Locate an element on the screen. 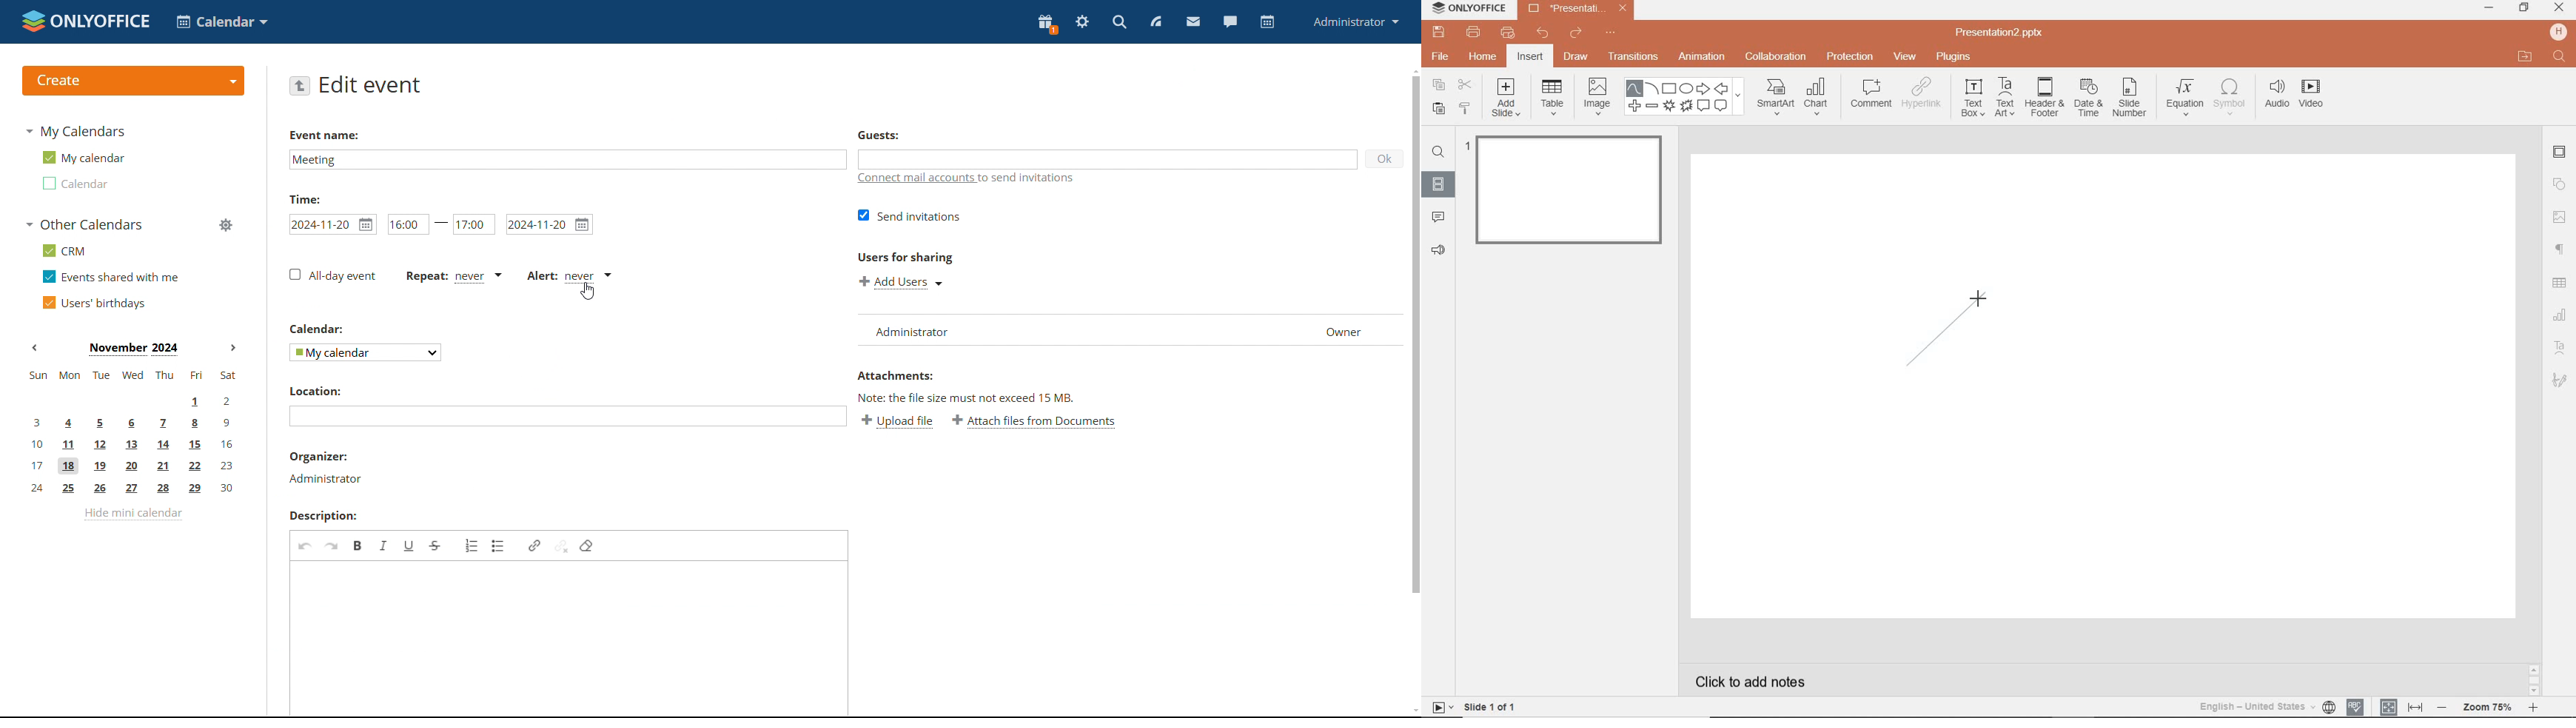 The height and width of the screenshot is (728, 2576). DRAW is located at coordinates (1577, 58).